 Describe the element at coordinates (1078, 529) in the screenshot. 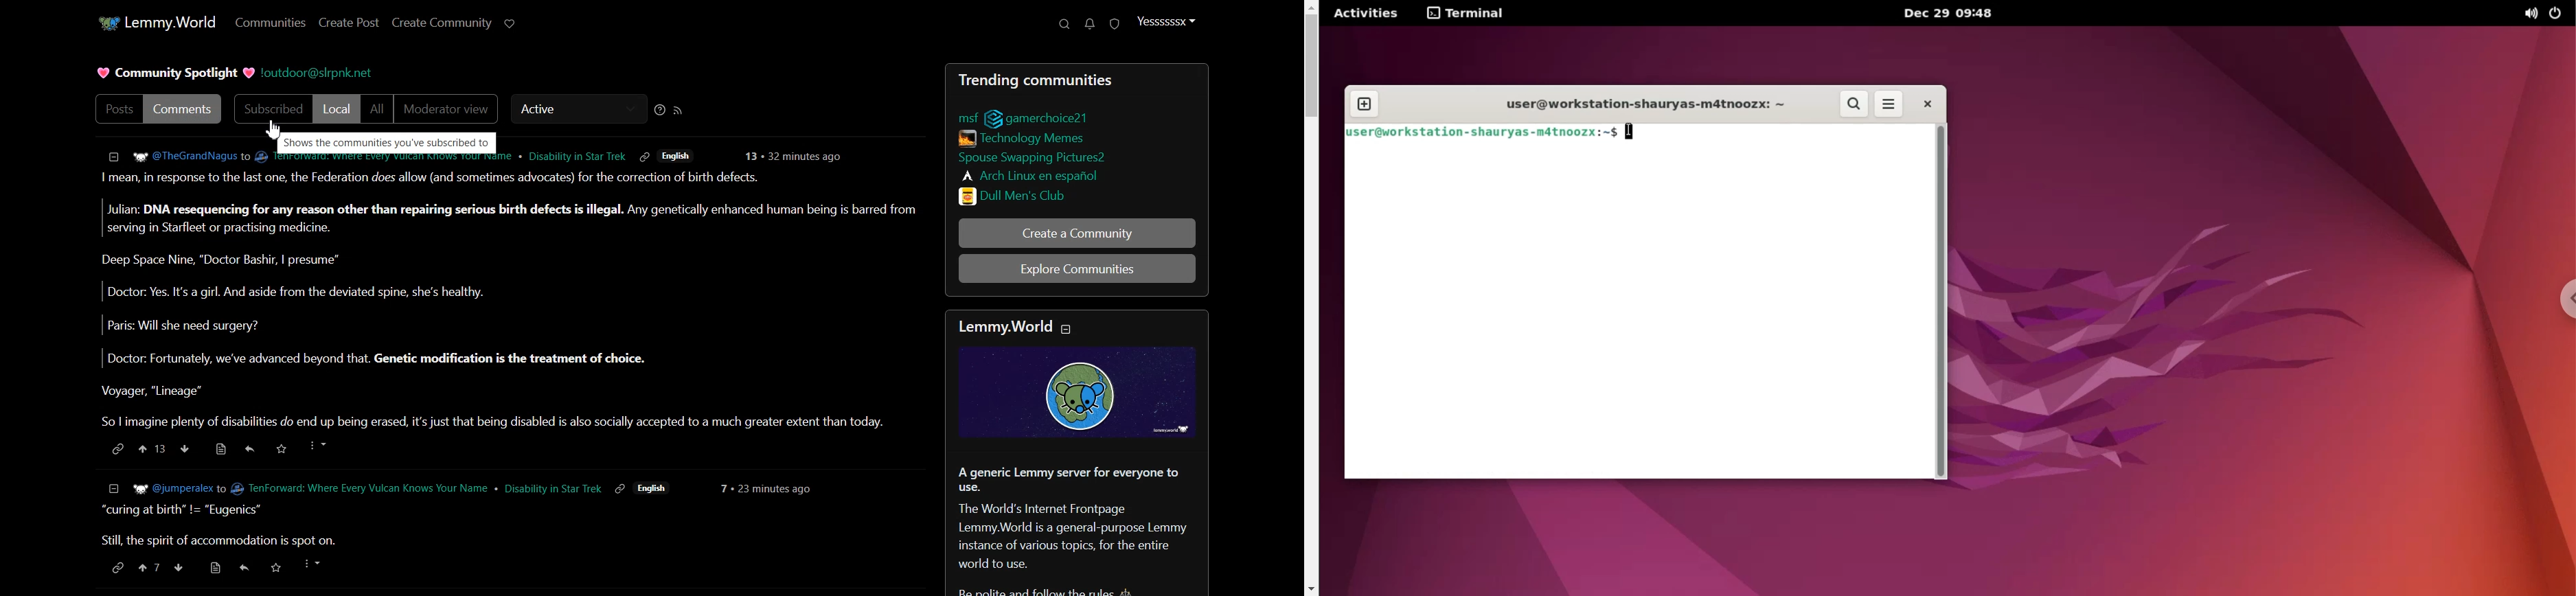

I see `Text` at that location.